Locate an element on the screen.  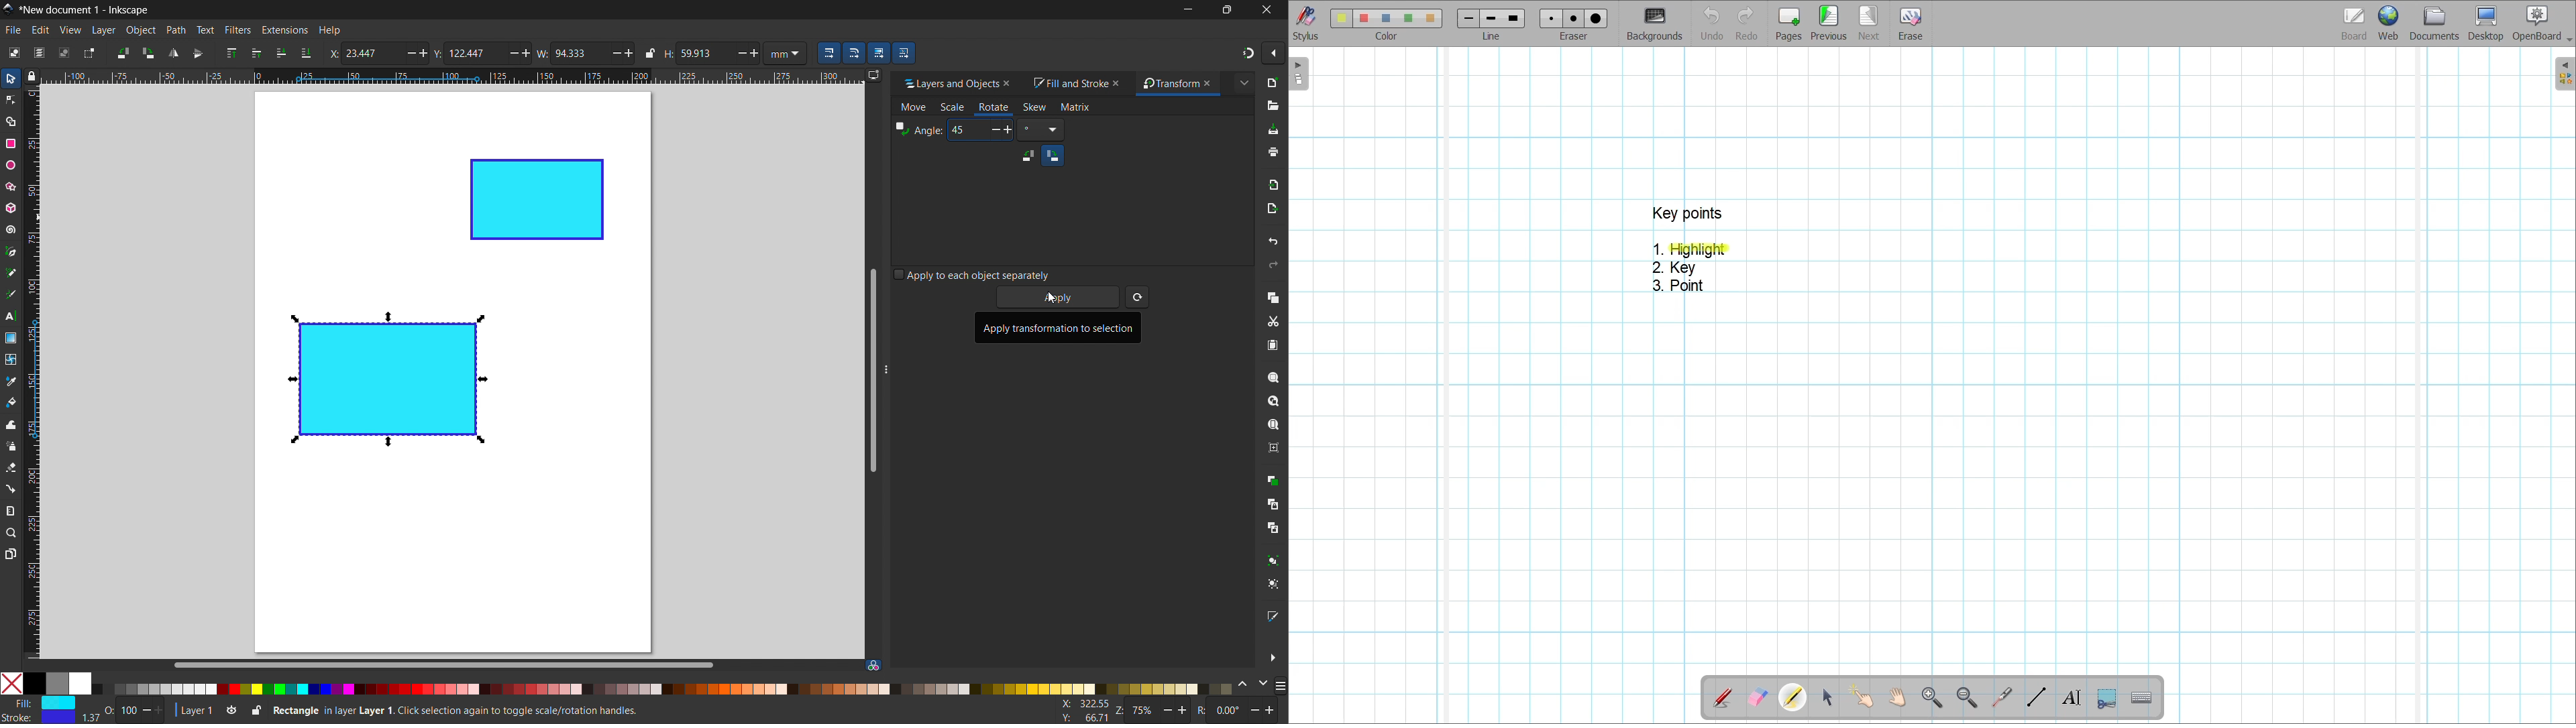
apply to each object separately is located at coordinates (972, 274).